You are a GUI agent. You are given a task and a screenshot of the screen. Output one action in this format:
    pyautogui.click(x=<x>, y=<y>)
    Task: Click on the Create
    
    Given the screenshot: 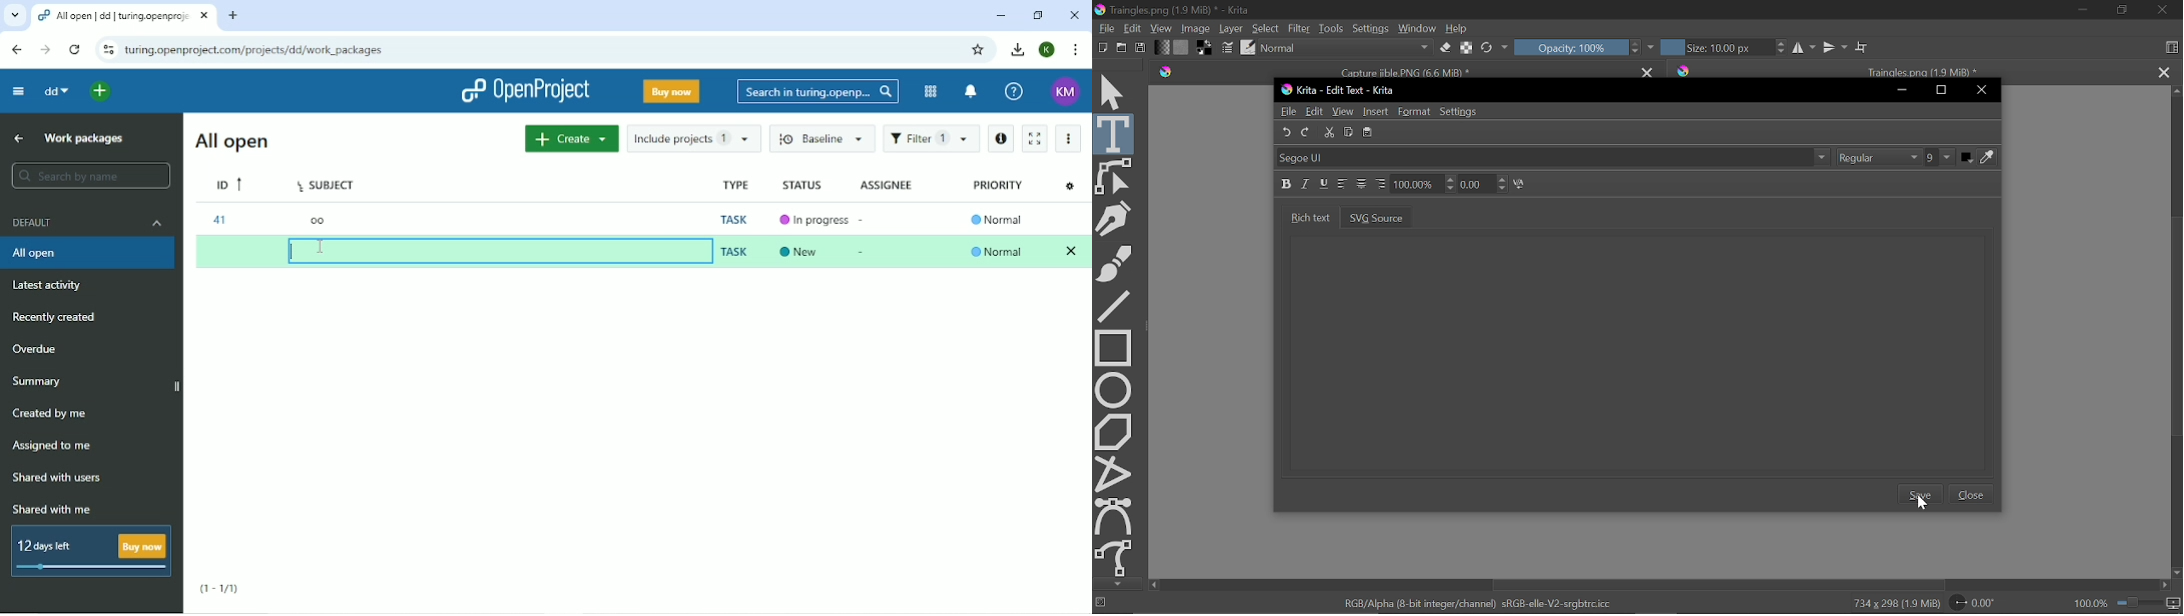 What is the action you would take?
    pyautogui.click(x=571, y=139)
    